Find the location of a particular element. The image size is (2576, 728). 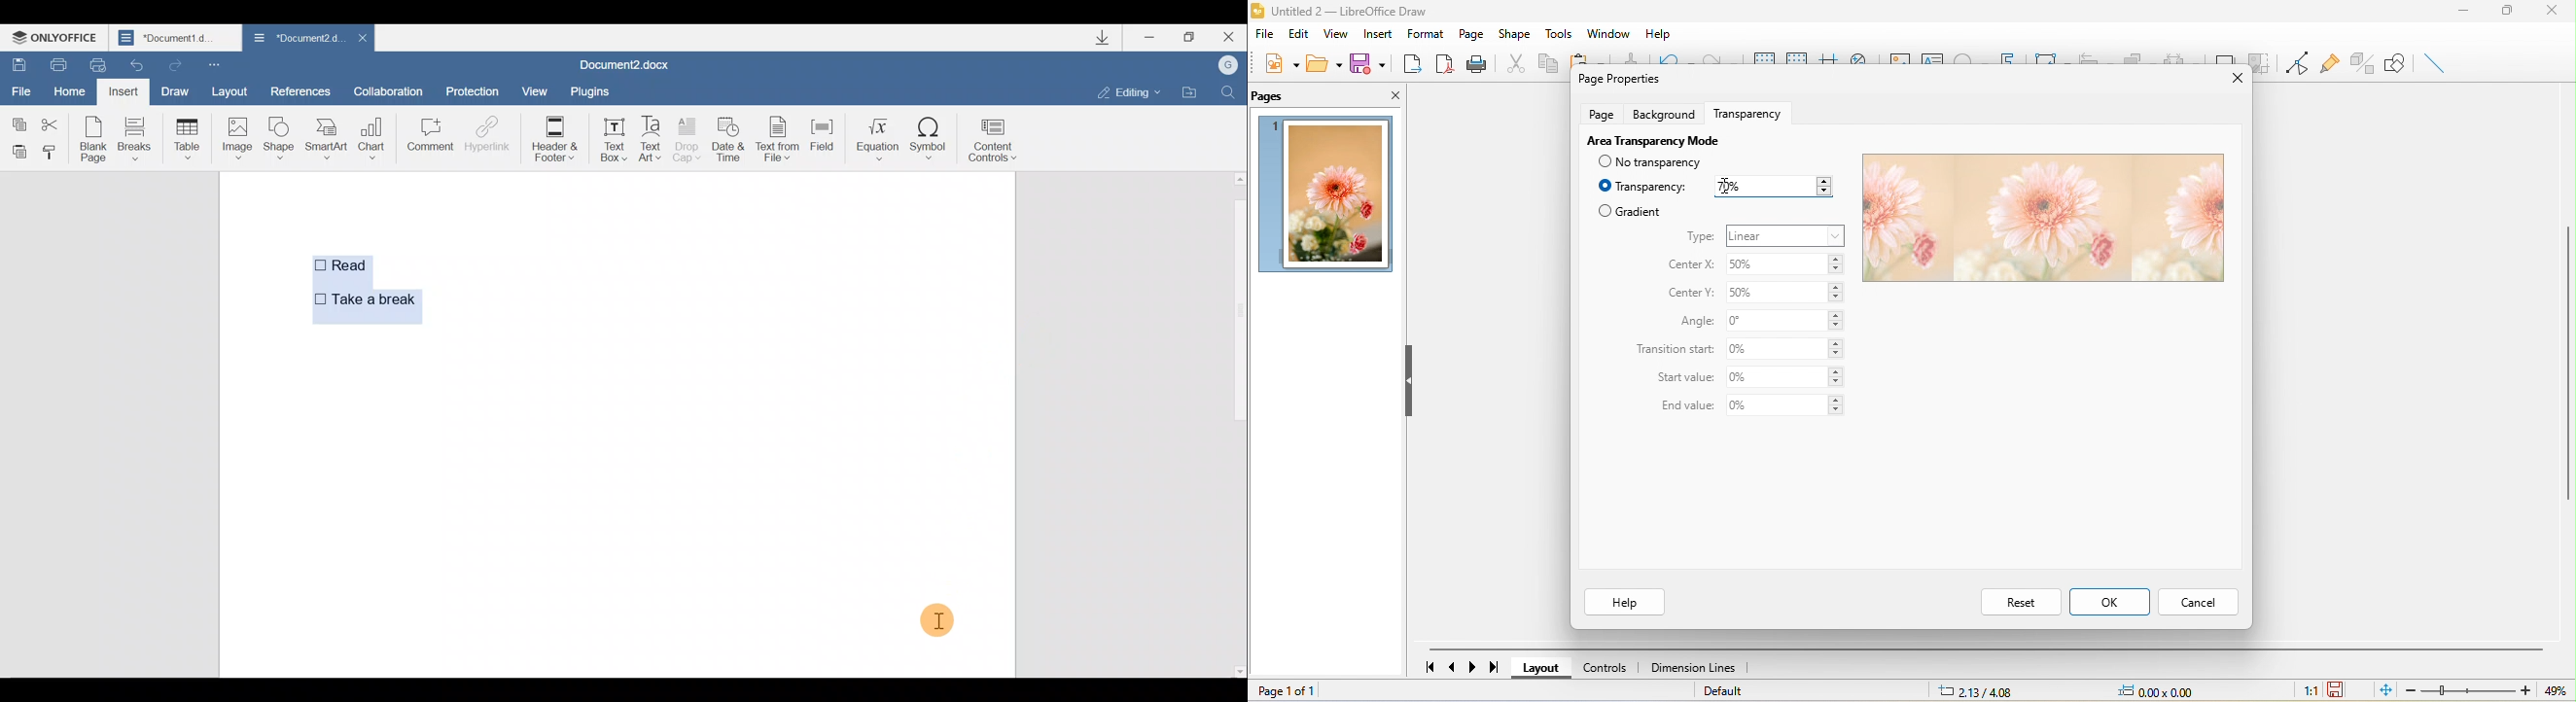

Plugins is located at coordinates (588, 91).